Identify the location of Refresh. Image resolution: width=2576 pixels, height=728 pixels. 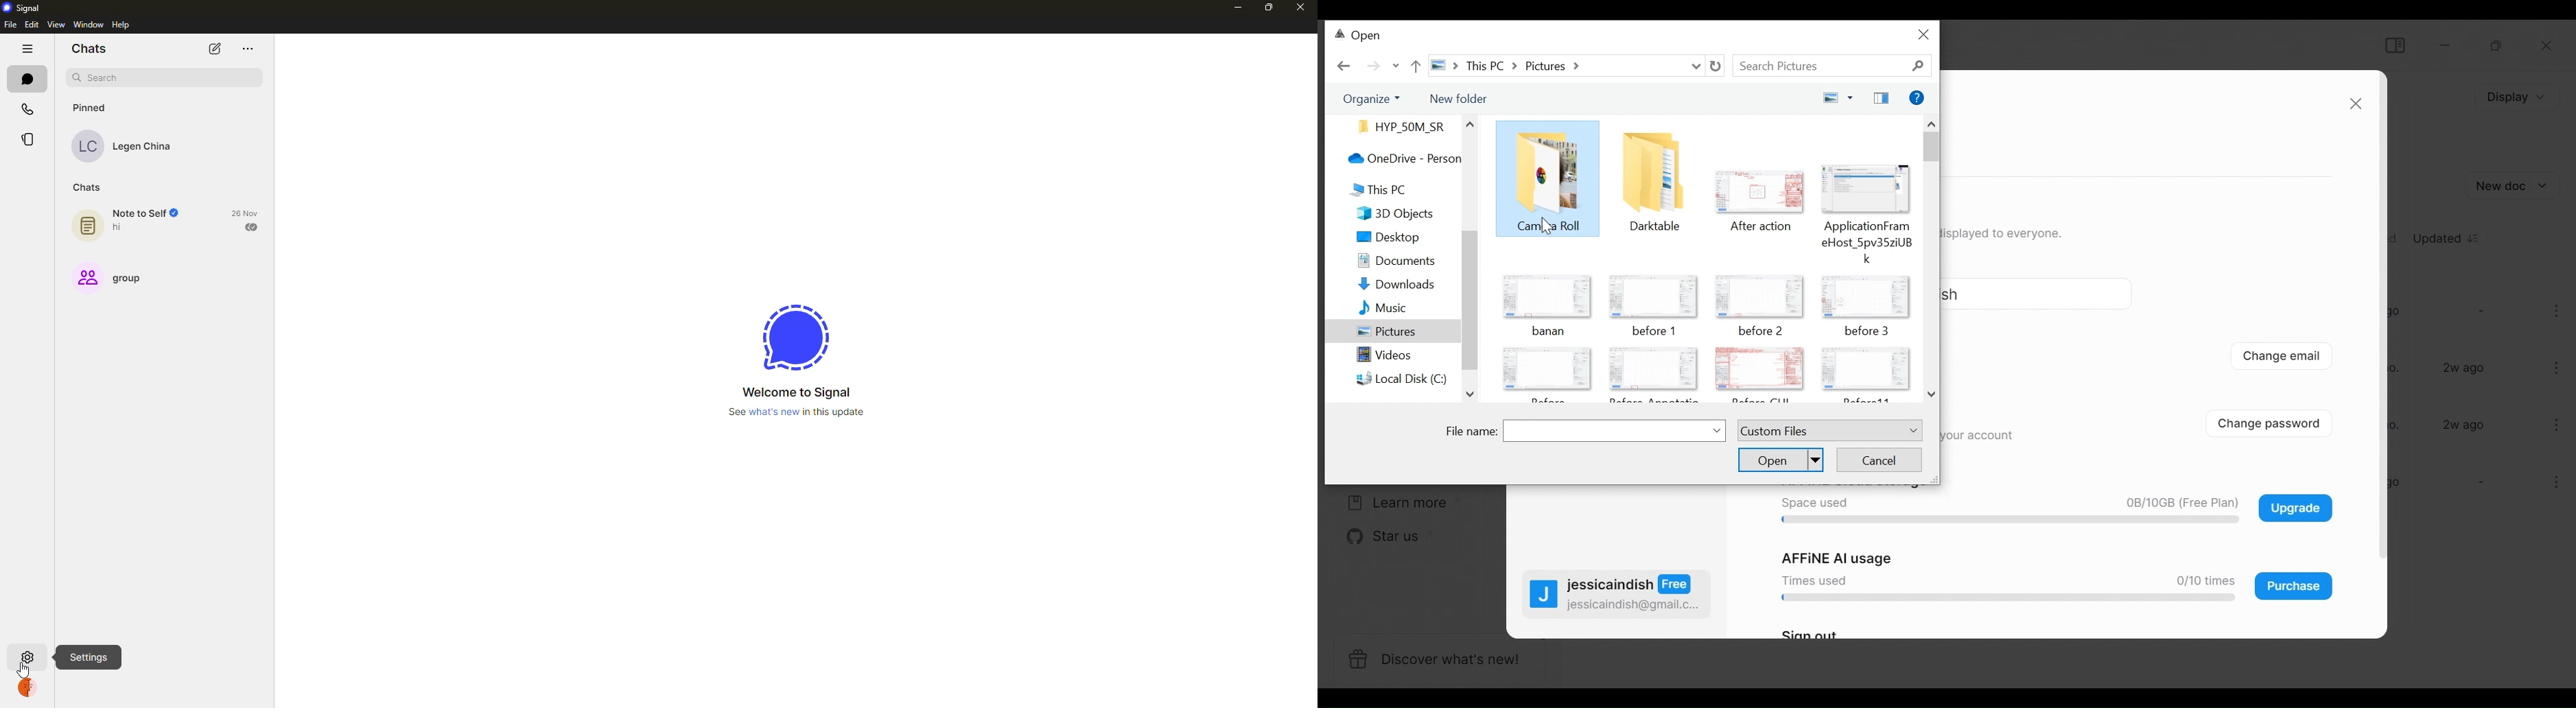
(1716, 66).